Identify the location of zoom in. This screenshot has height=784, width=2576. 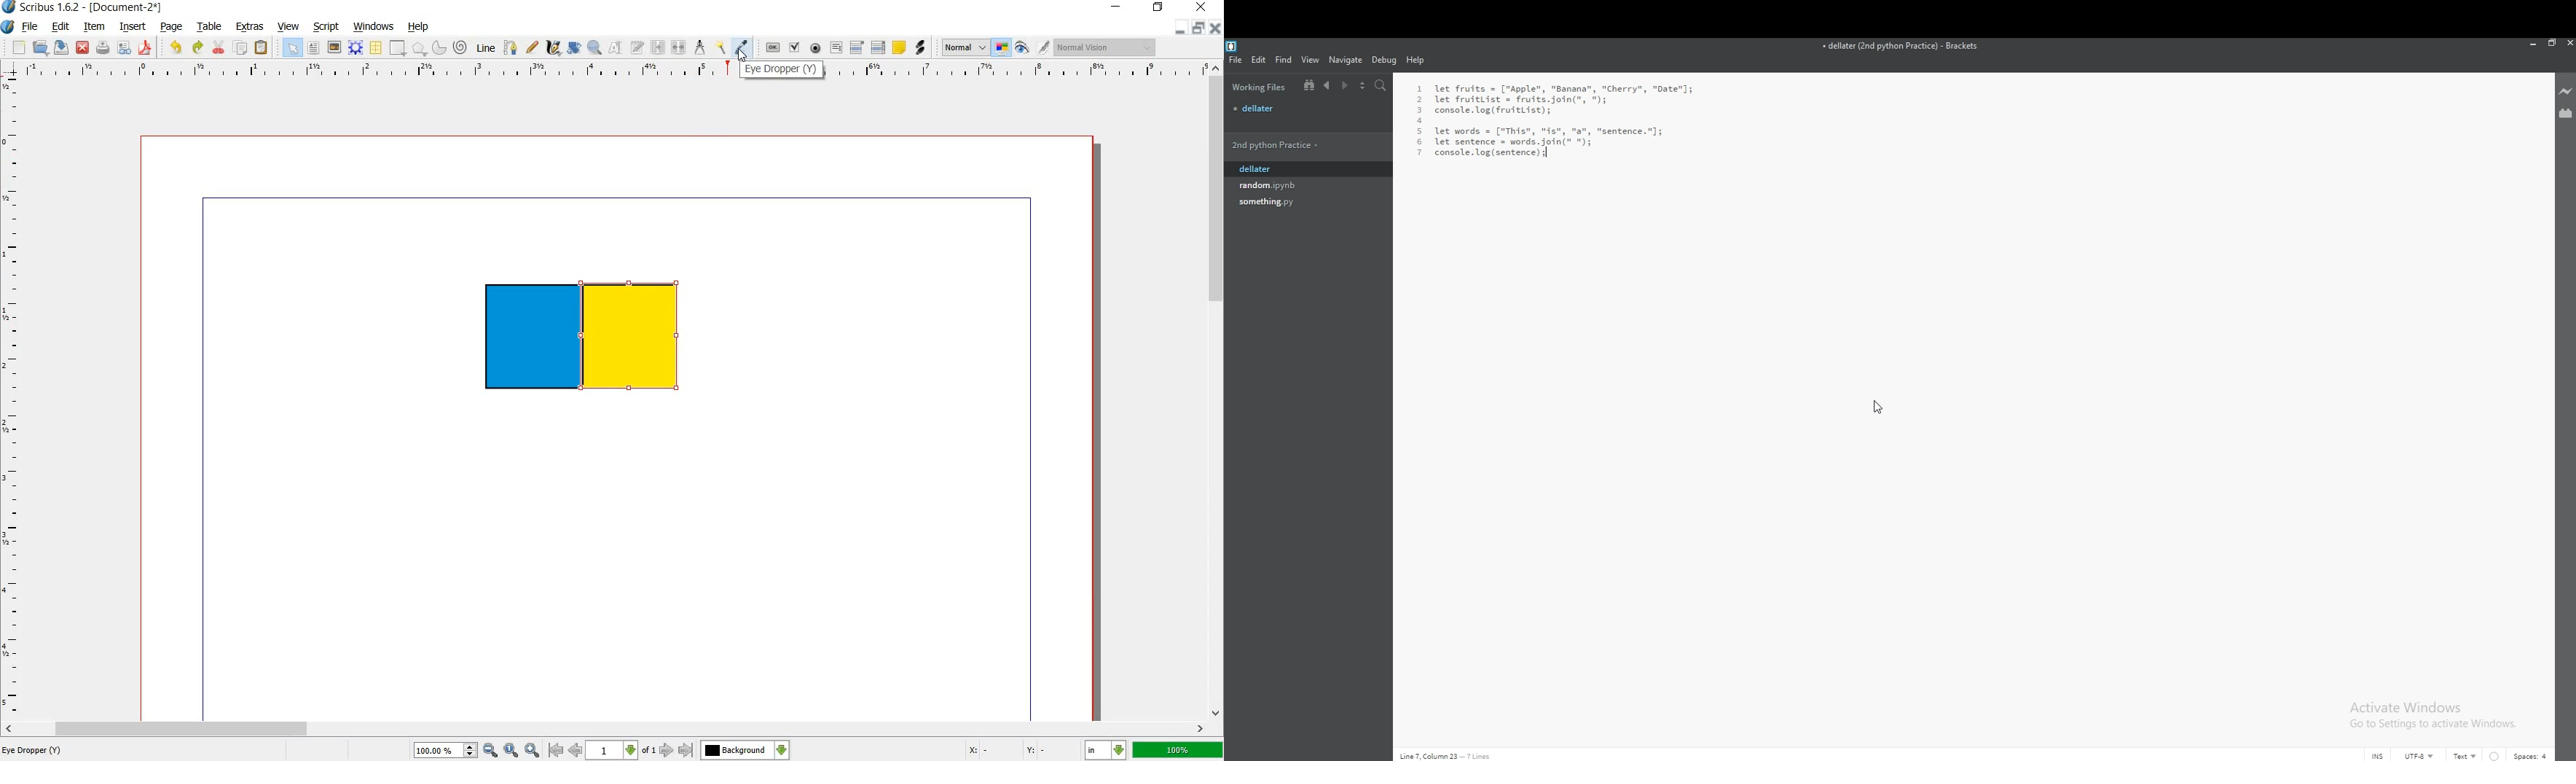
(531, 749).